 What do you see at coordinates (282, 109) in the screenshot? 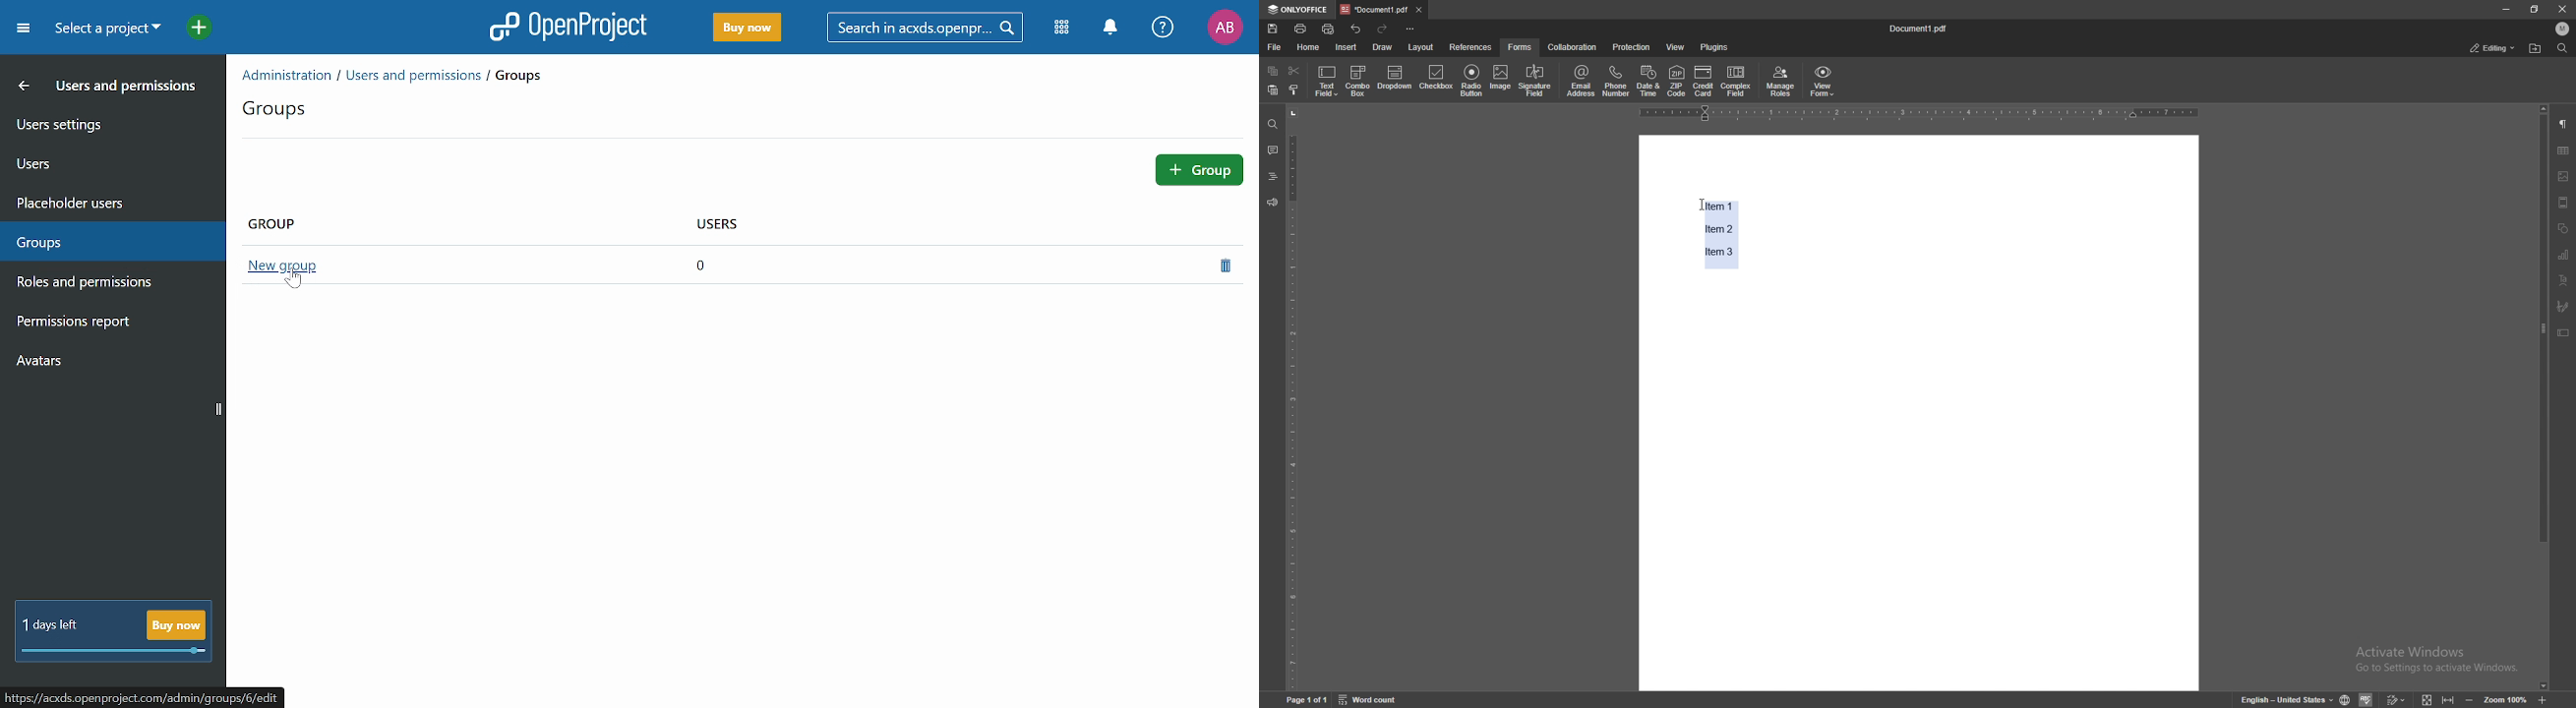
I see `groups` at bounding box center [282, 109].